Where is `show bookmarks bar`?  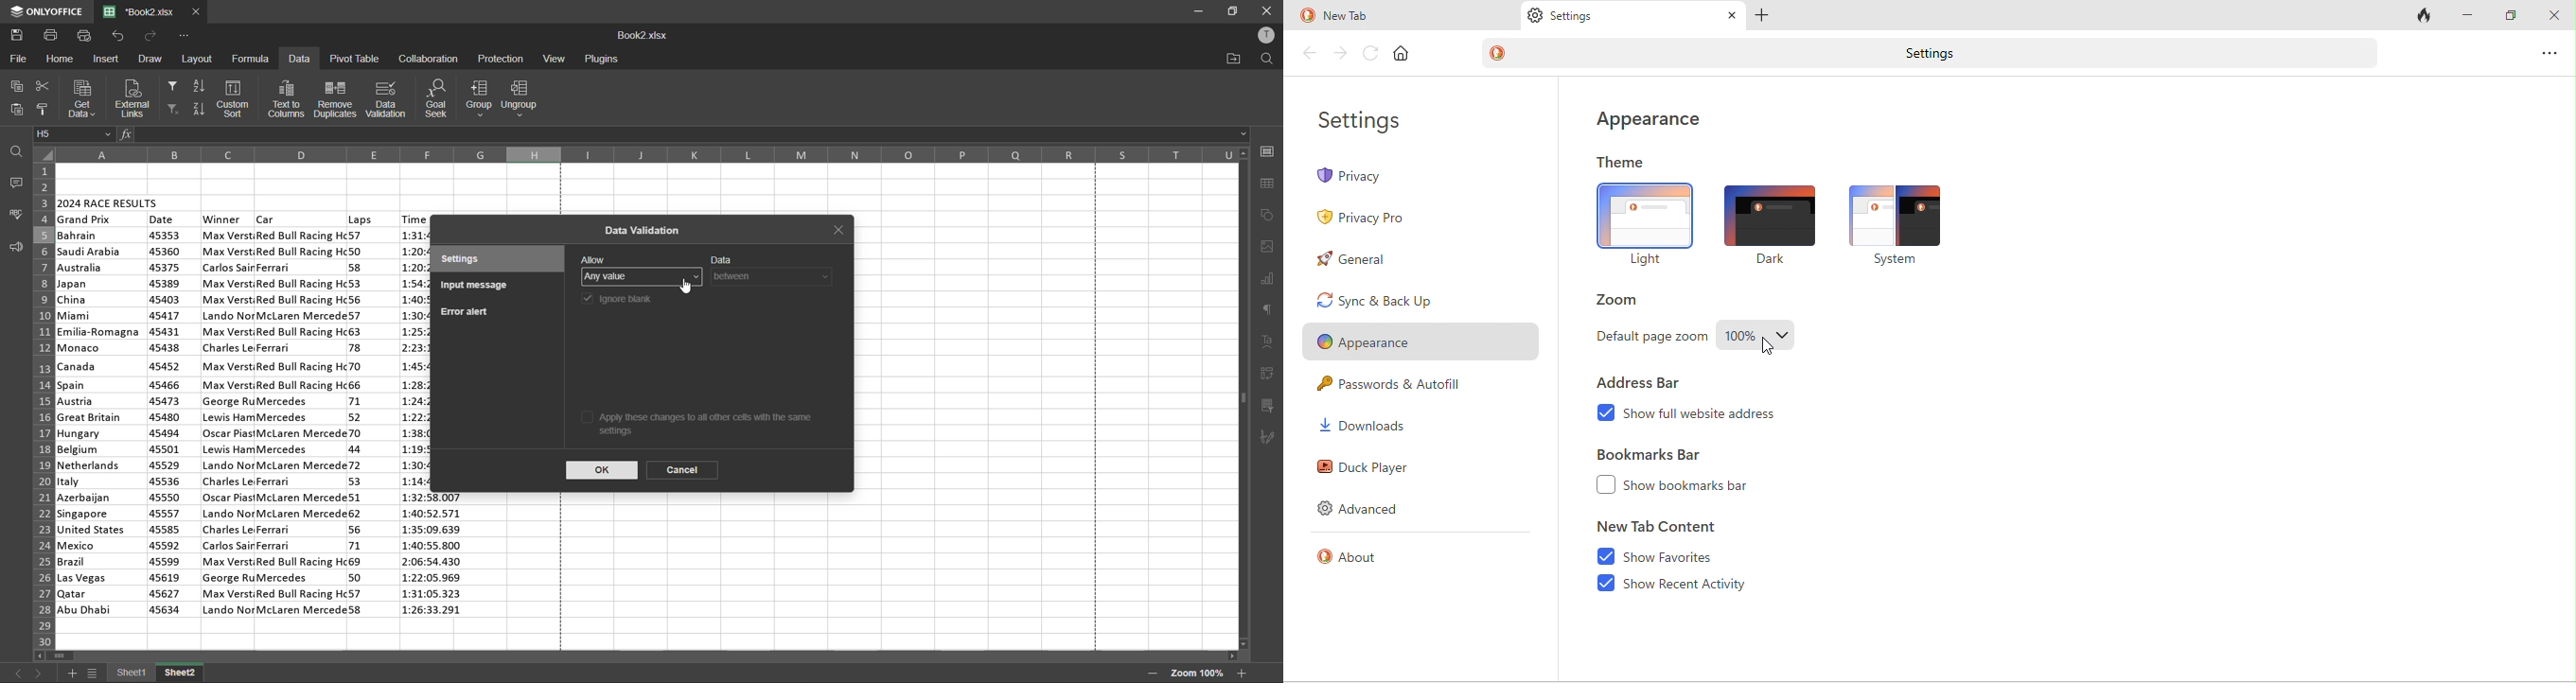 show bookmarks bar is located at coordinates (1698, 485).